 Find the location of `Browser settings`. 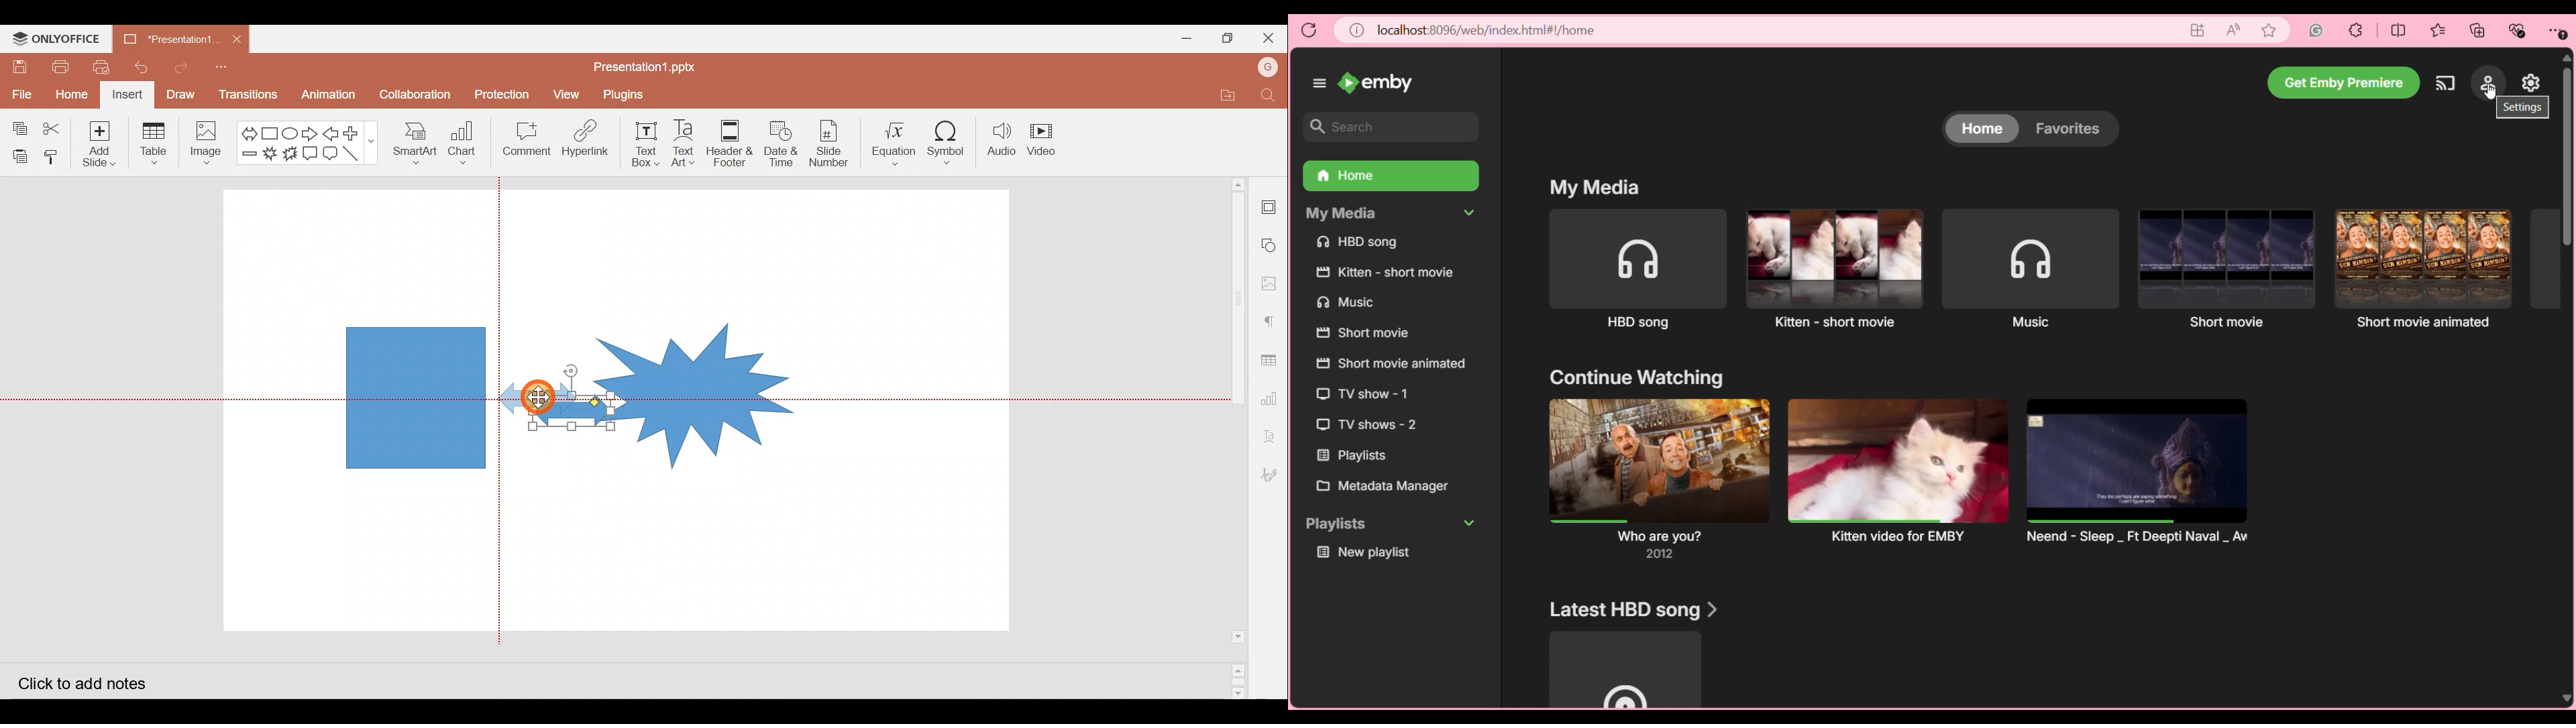

Browser settings is located at coordinates (2557, 31).